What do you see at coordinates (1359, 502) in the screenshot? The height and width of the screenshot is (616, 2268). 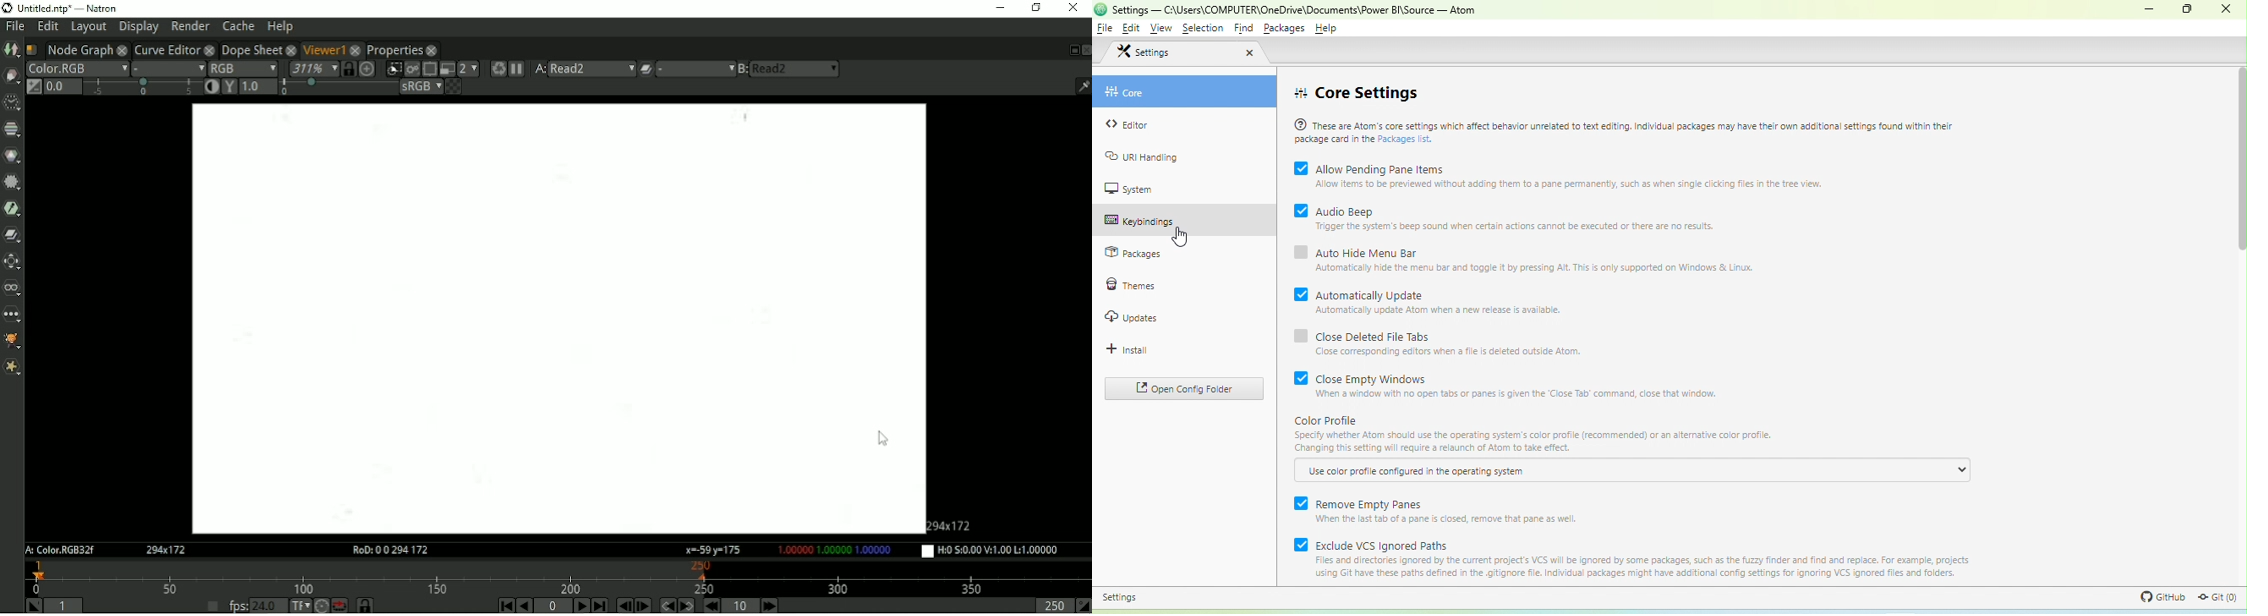 I see `remove empty panes` at bounding box center [1359, 502].